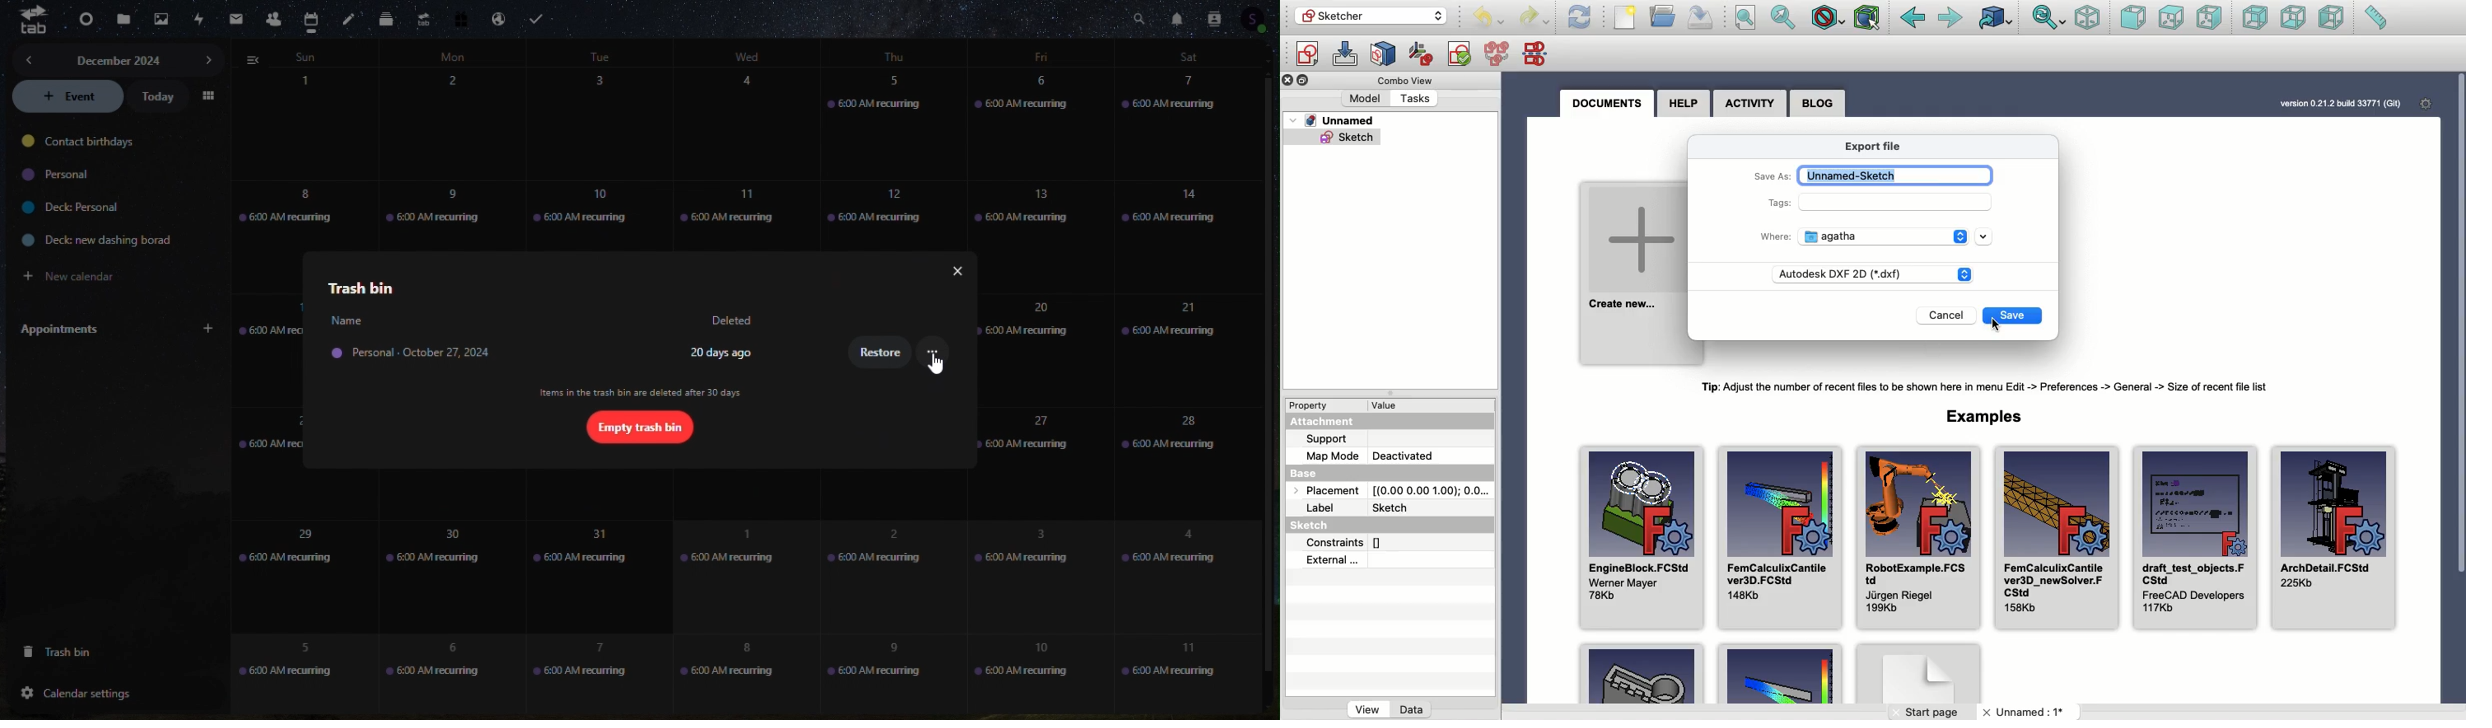 This screenshot has width=2492, height=728. I want to click on Activity , so click(1751, 104).